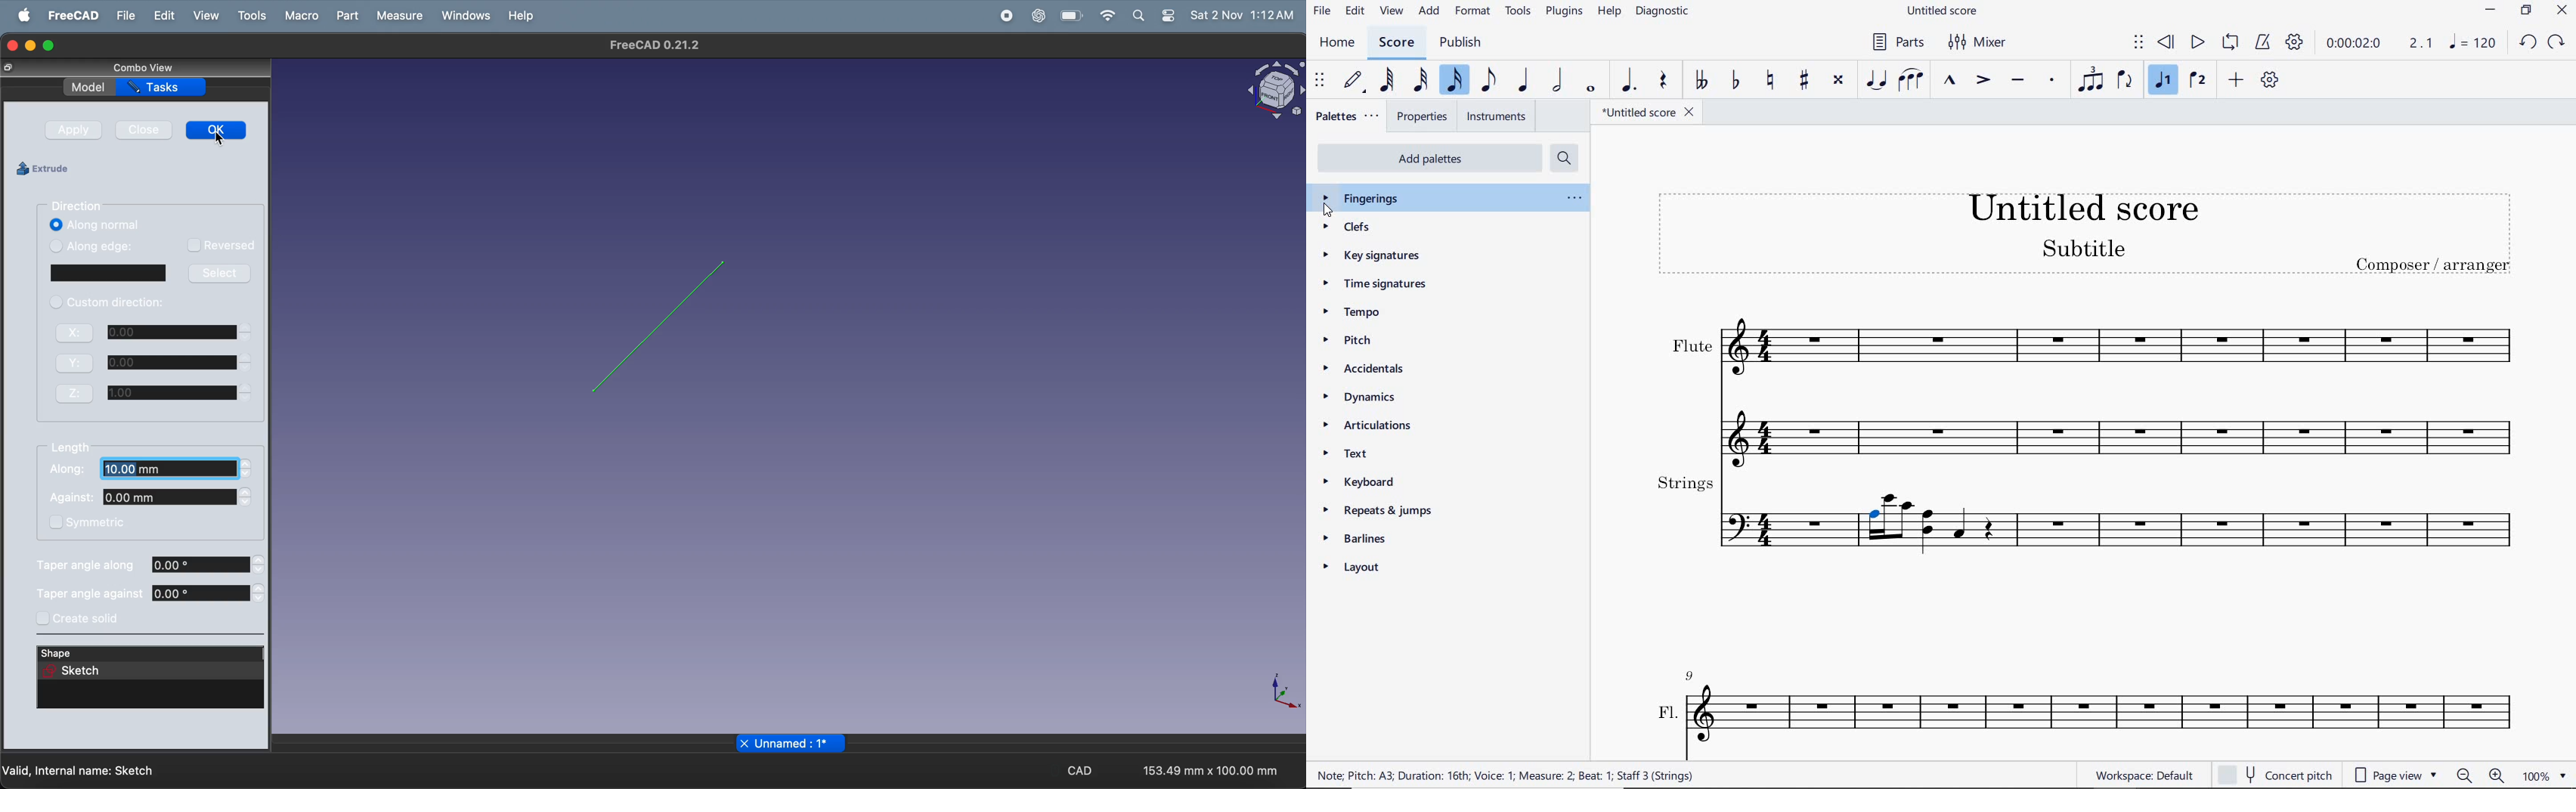  What do you see at coordinates (2091, 701) in the screenshot?
I see `Fl.` at bounding box center [2091, 701].